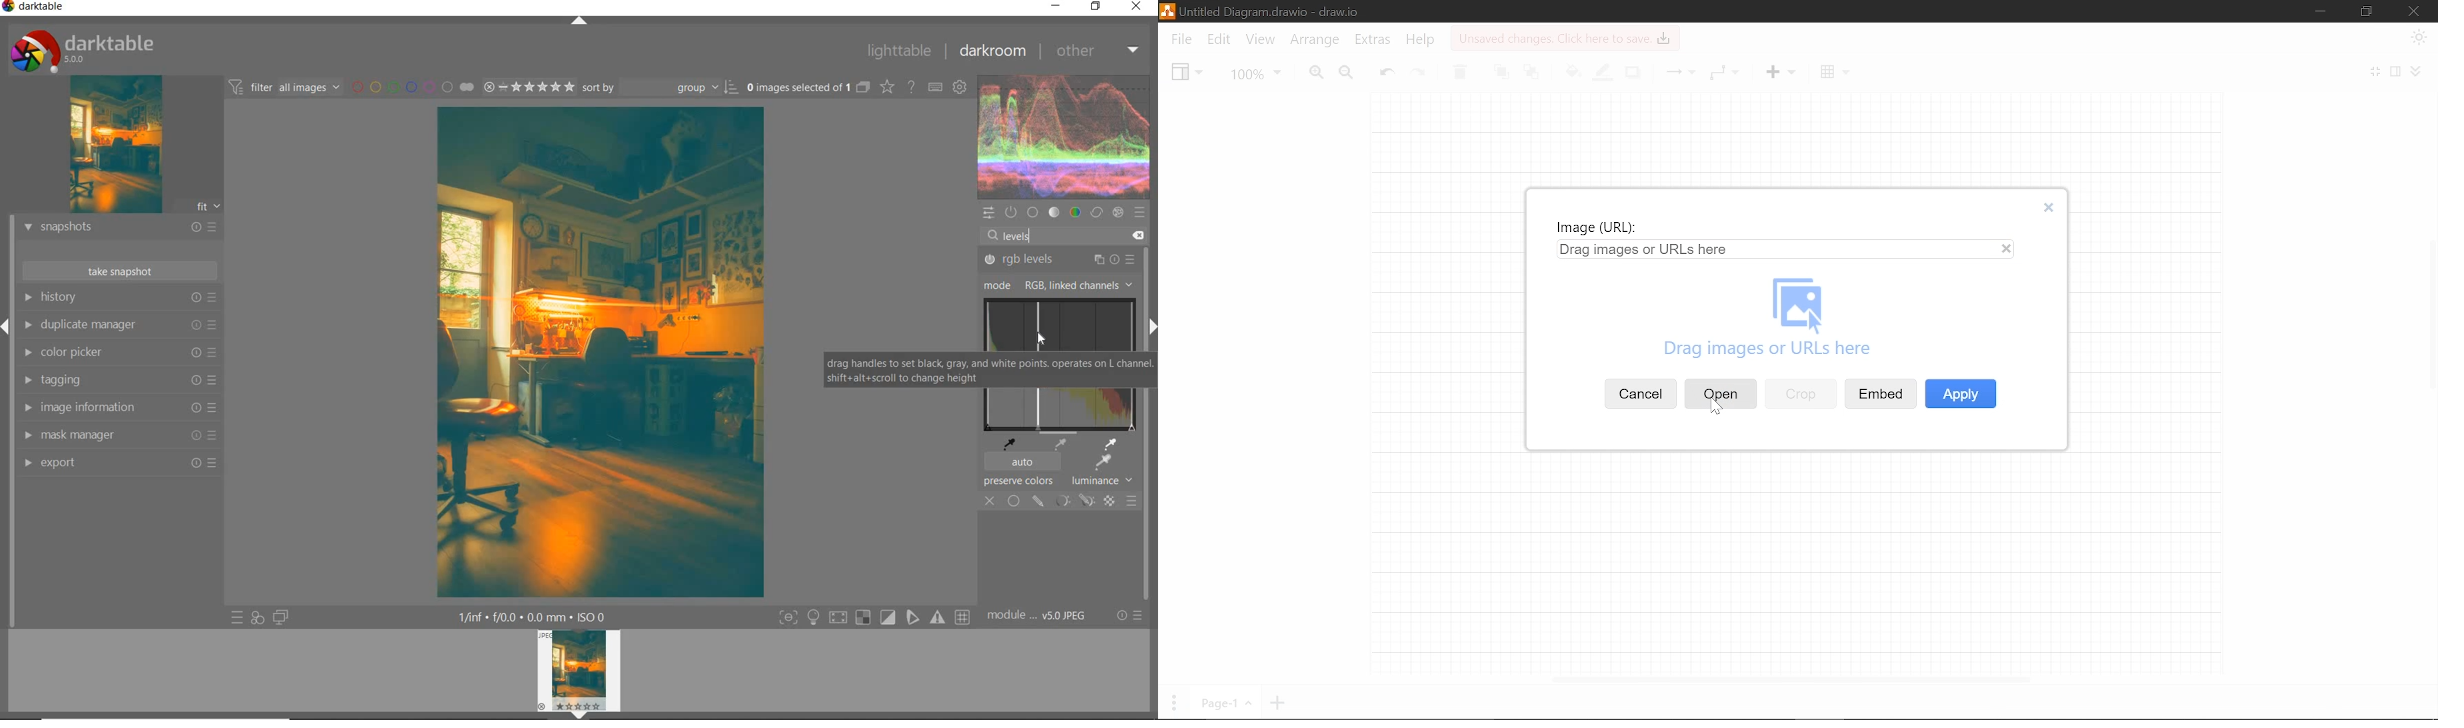  I want to click on Restore down, so click(2367, 12).